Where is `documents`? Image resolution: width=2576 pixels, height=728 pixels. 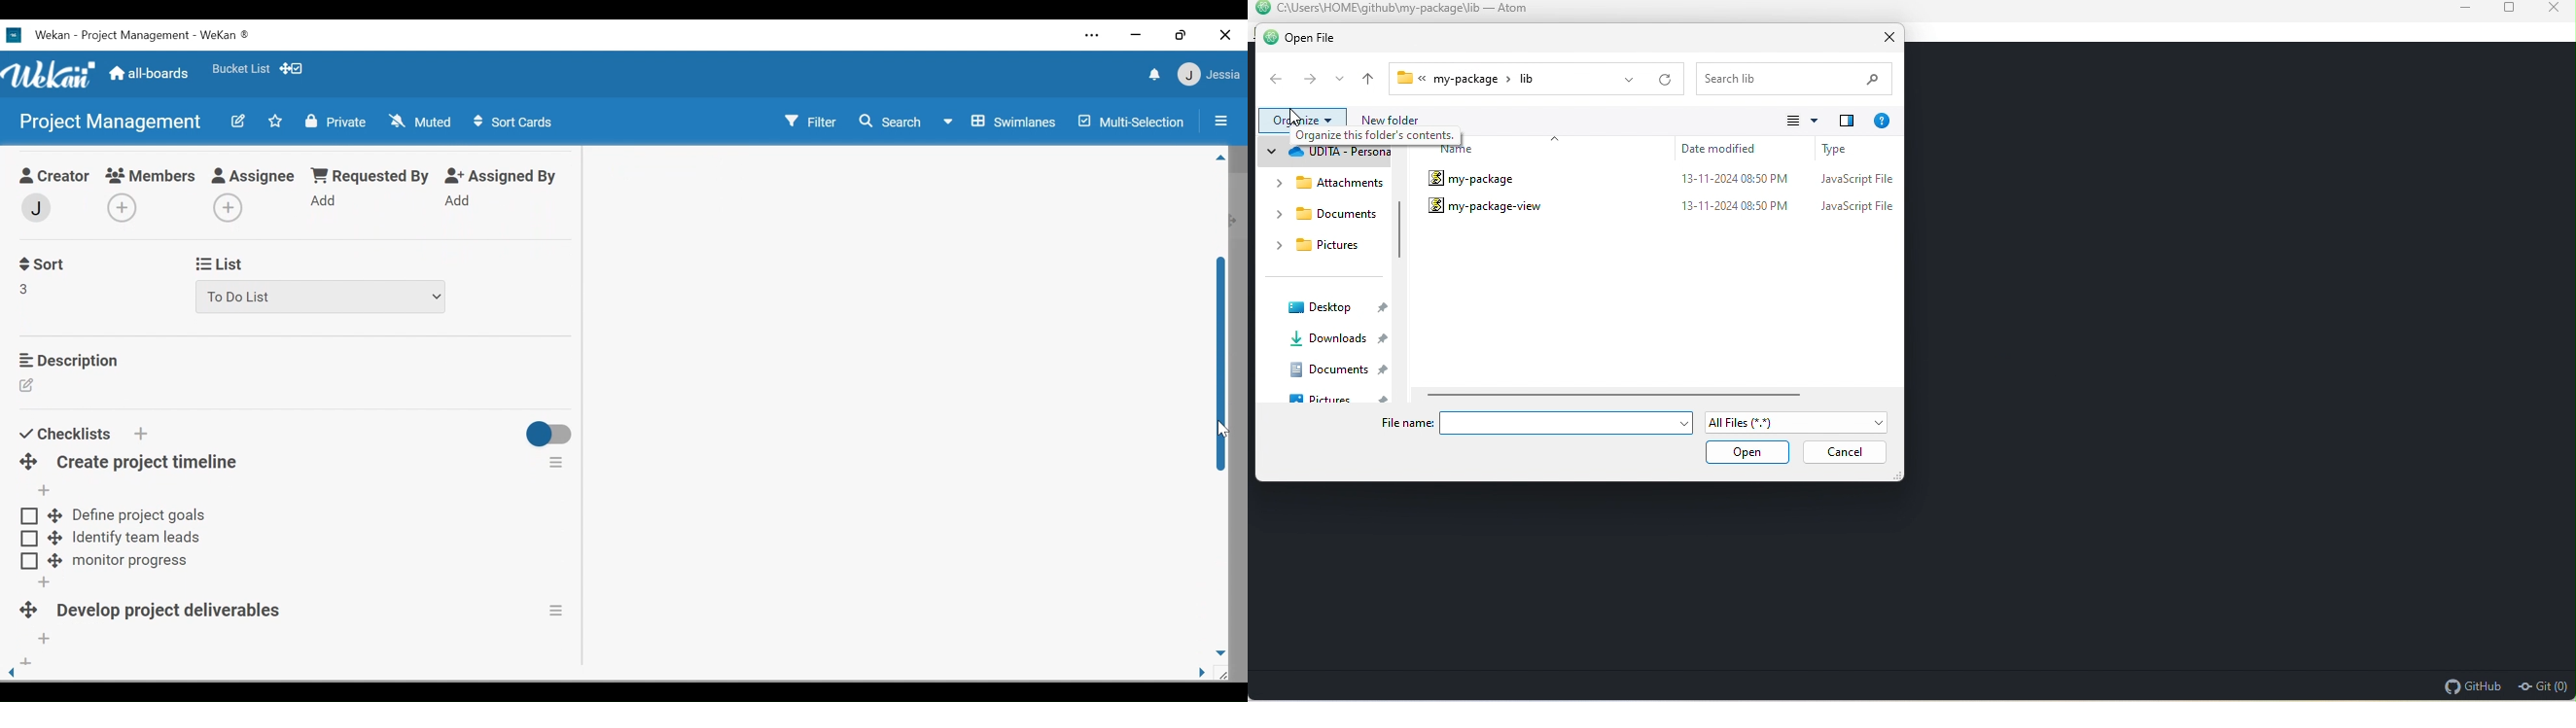
documents is located at coordinates (1333, 369).